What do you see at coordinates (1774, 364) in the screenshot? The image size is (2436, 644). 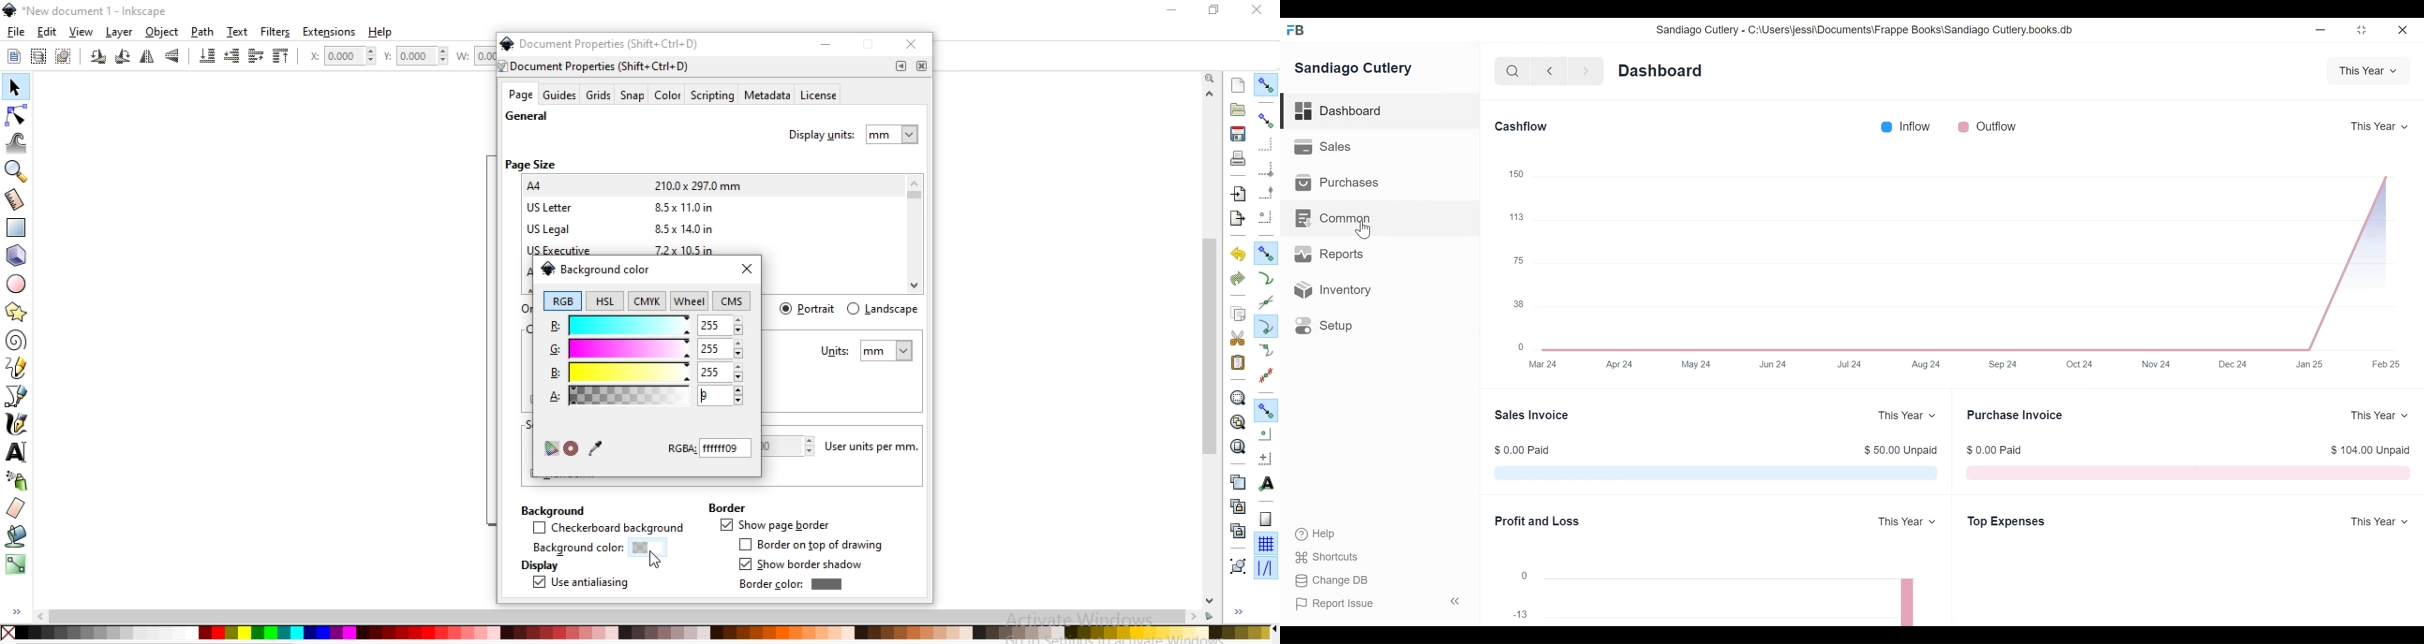 I see `Jun 24` at bounding box center [1774, 364].